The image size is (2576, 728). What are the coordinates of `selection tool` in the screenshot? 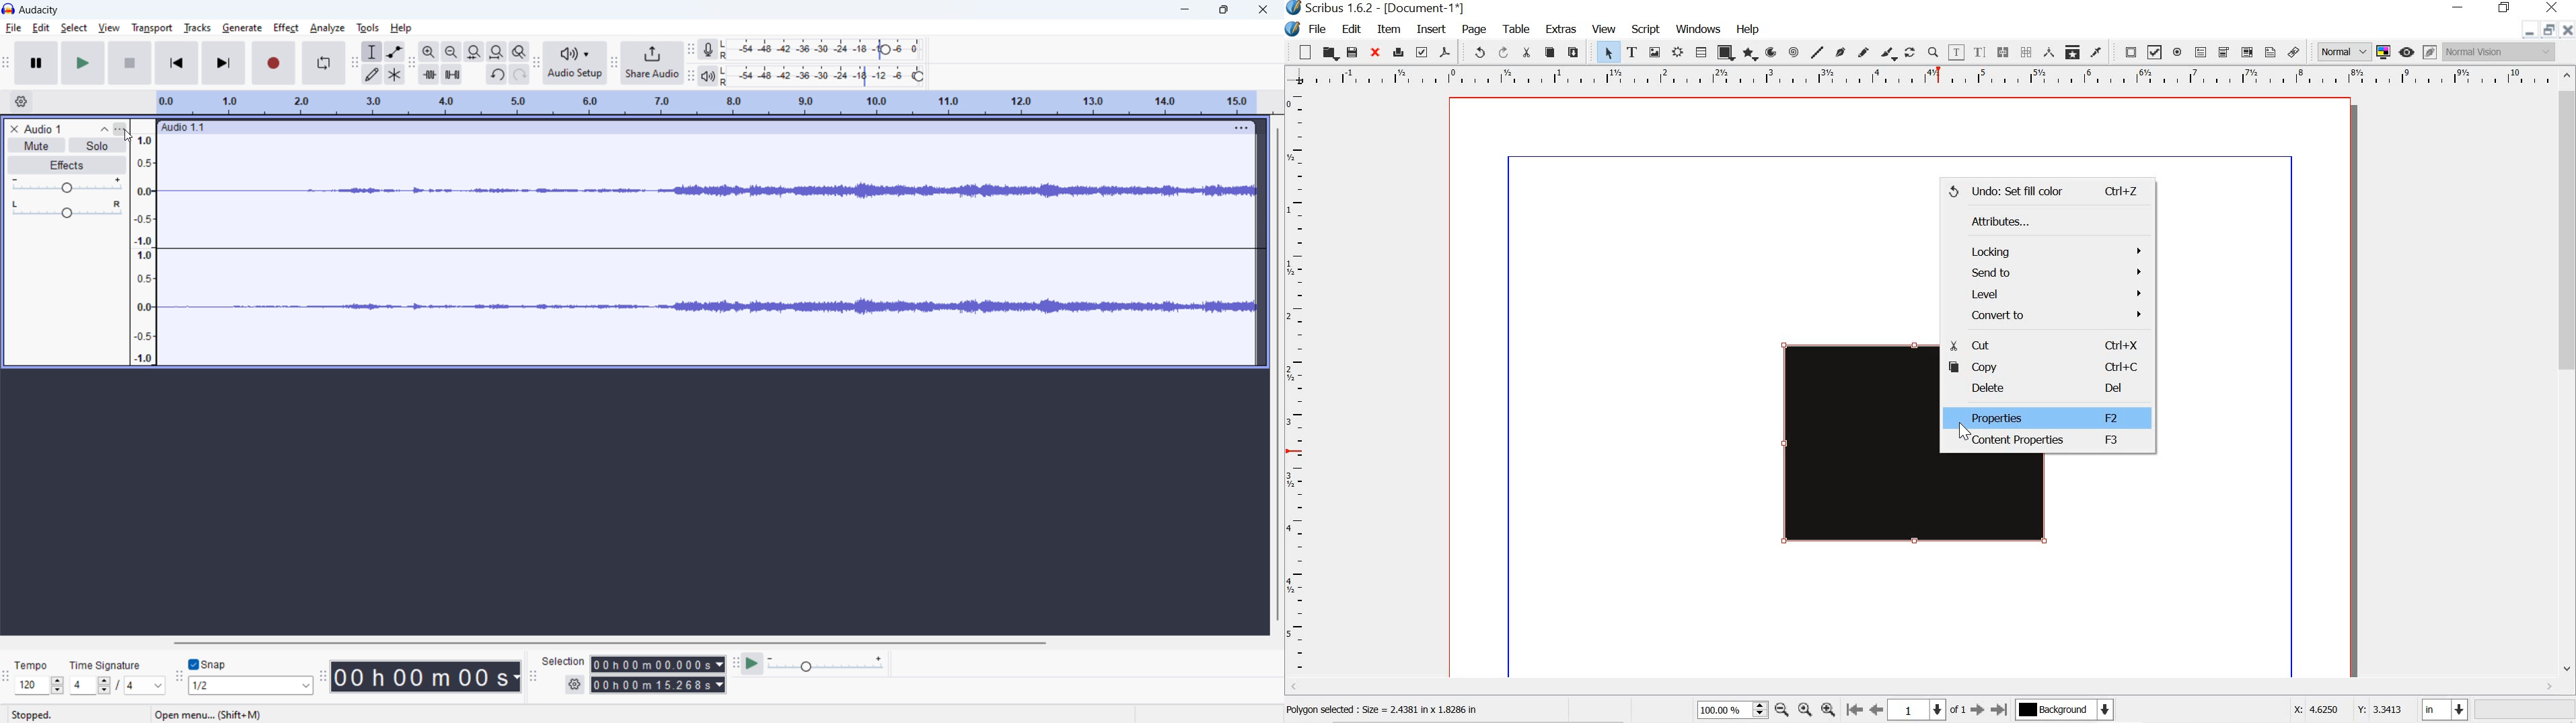 It's located at (372, 52).